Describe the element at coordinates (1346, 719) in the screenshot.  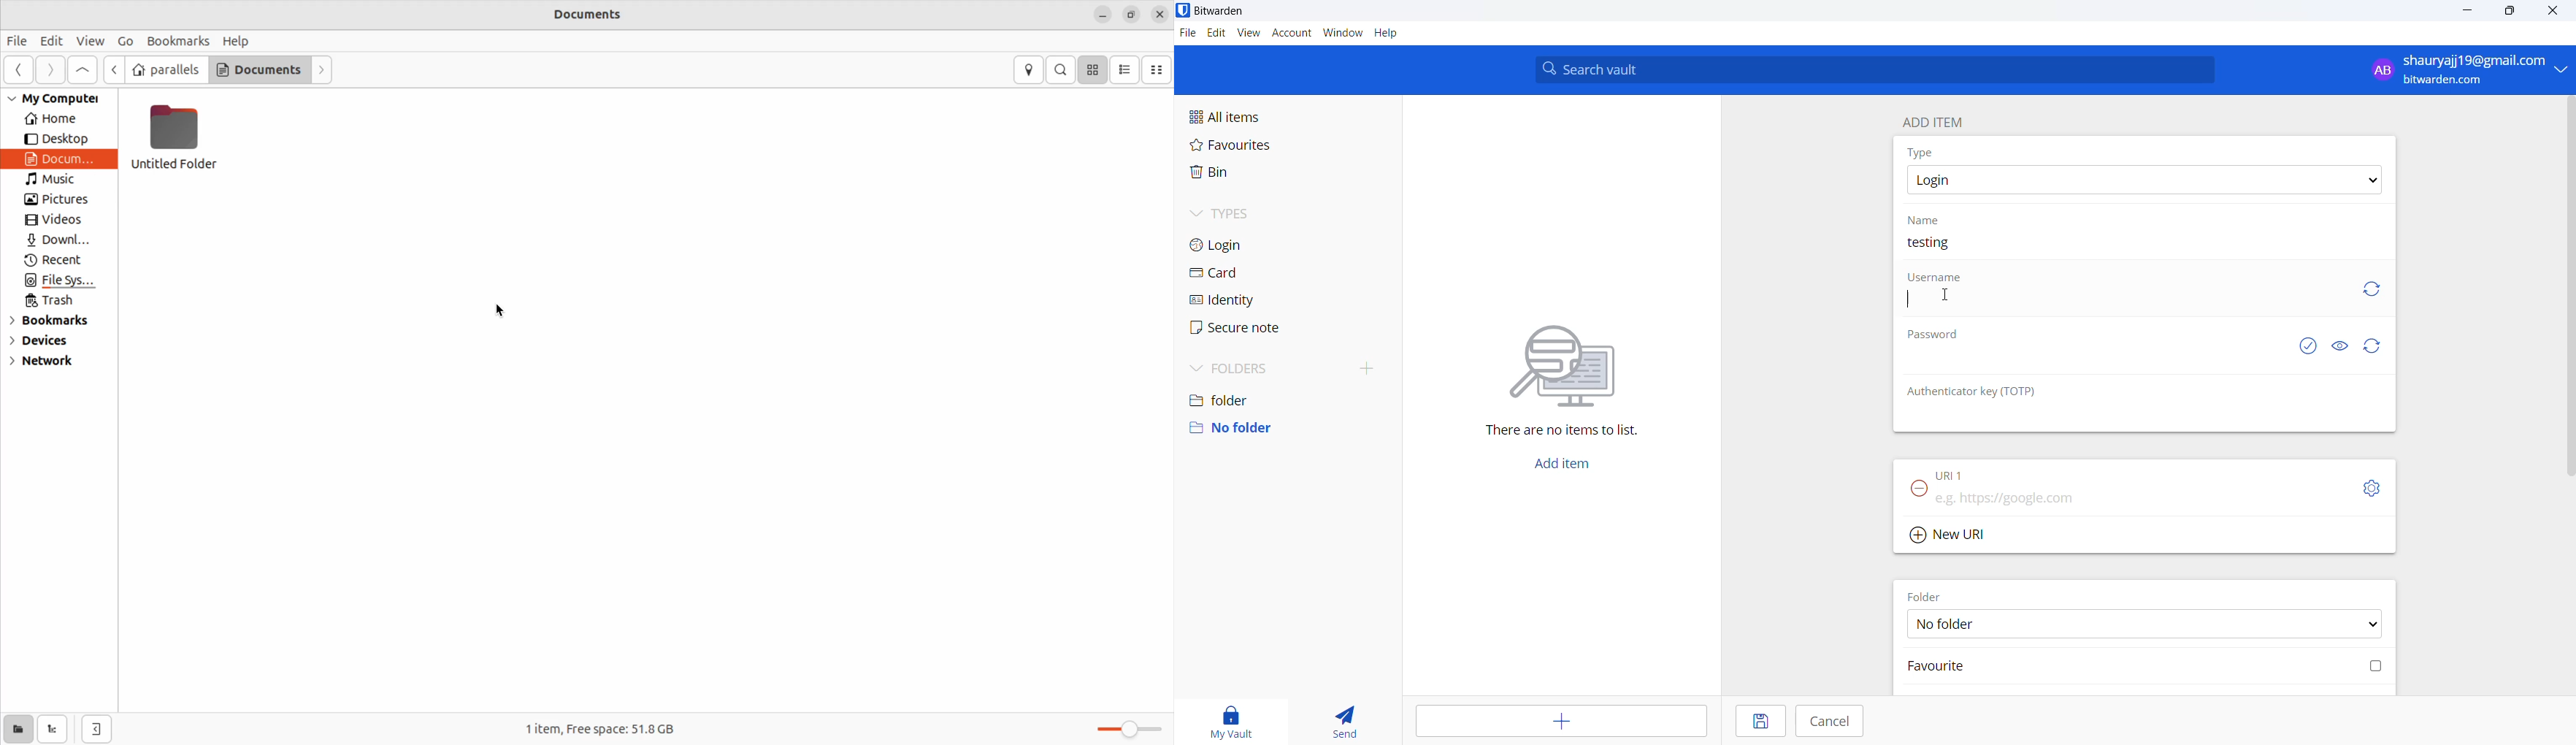
I see `send` at that location.